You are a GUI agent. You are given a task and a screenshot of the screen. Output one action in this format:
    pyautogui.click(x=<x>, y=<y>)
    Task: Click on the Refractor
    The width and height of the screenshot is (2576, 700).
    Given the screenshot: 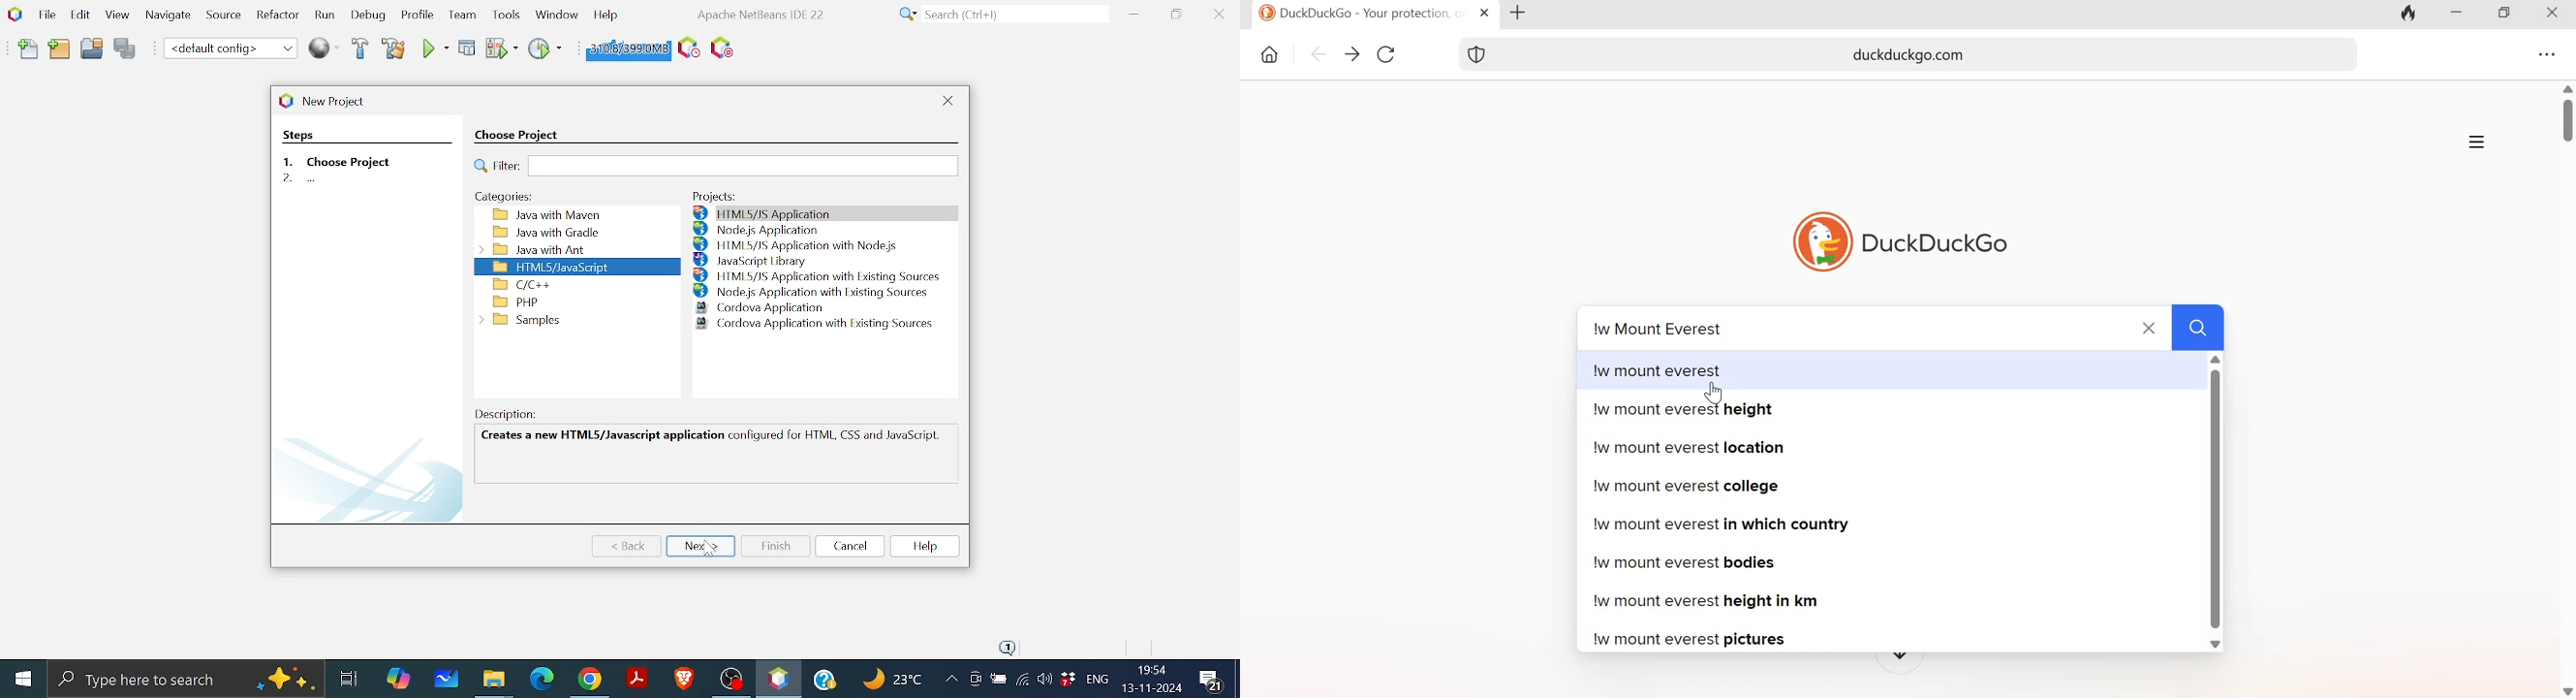 What is the action you would take?
    pyautogui.click(x=273, y=16)
    